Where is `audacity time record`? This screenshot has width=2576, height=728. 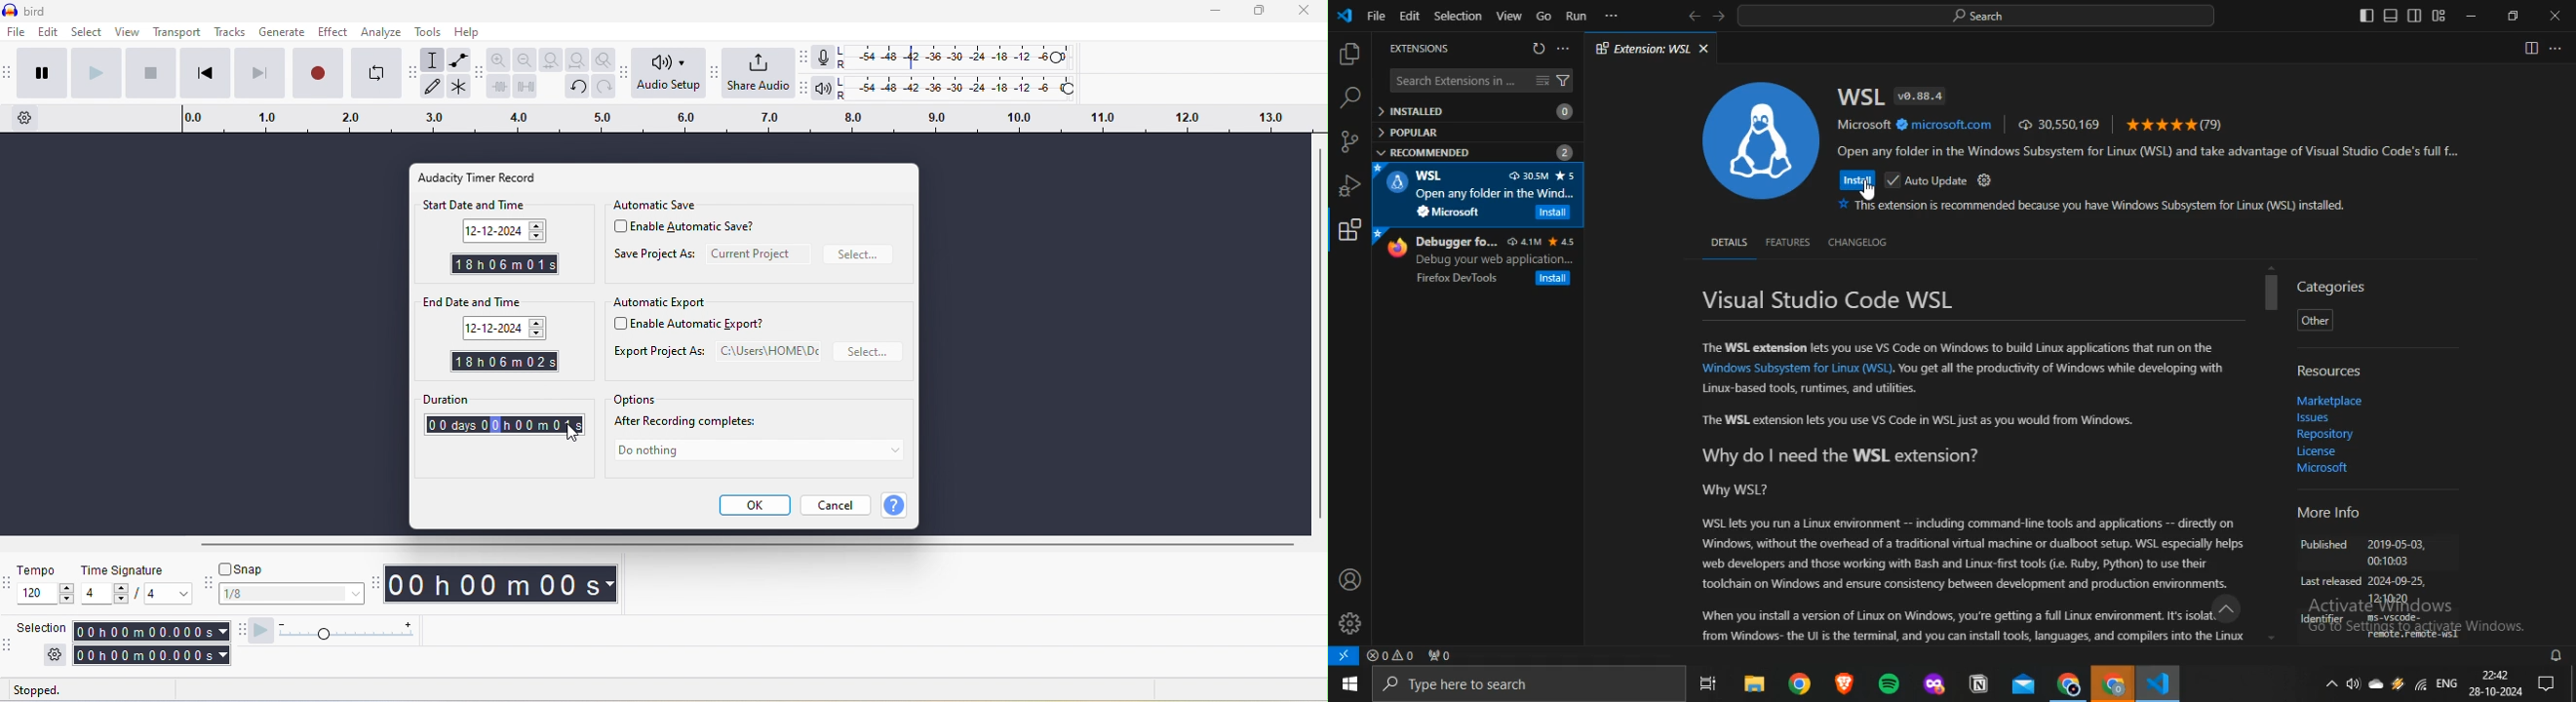
audacity time record is located at coordinates (488, 177).